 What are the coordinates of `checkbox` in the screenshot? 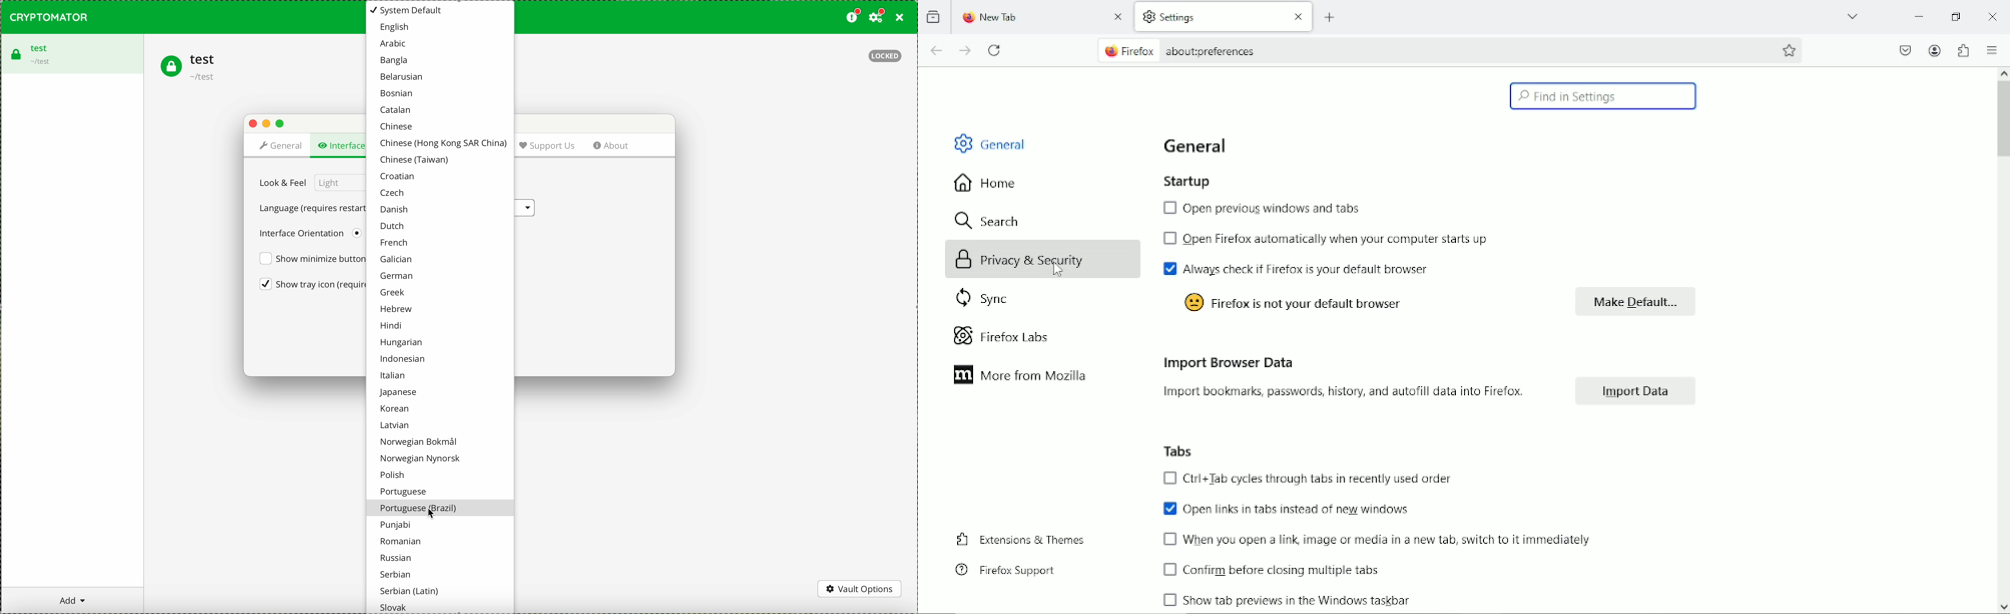 It's located at (1170, 208).